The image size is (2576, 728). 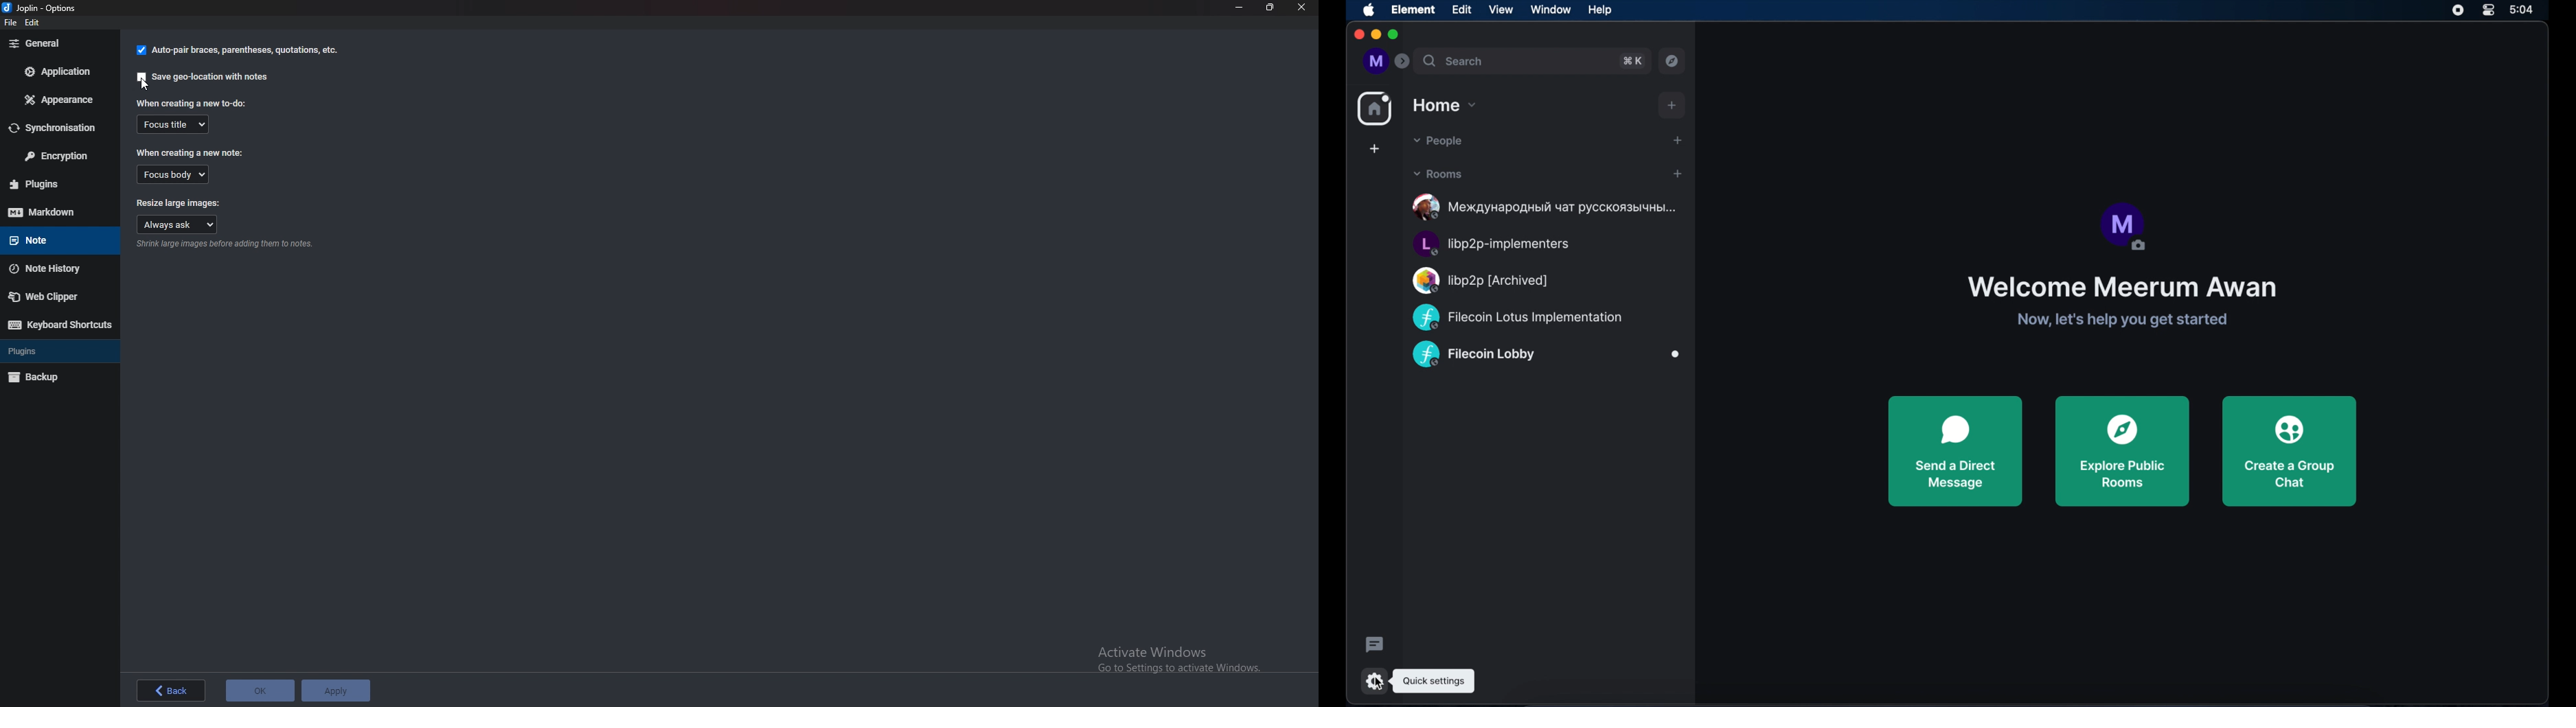 What do you see at coordinates (59, 71) in the screenshot?
I see `Application` at bounding box center [59, 71].